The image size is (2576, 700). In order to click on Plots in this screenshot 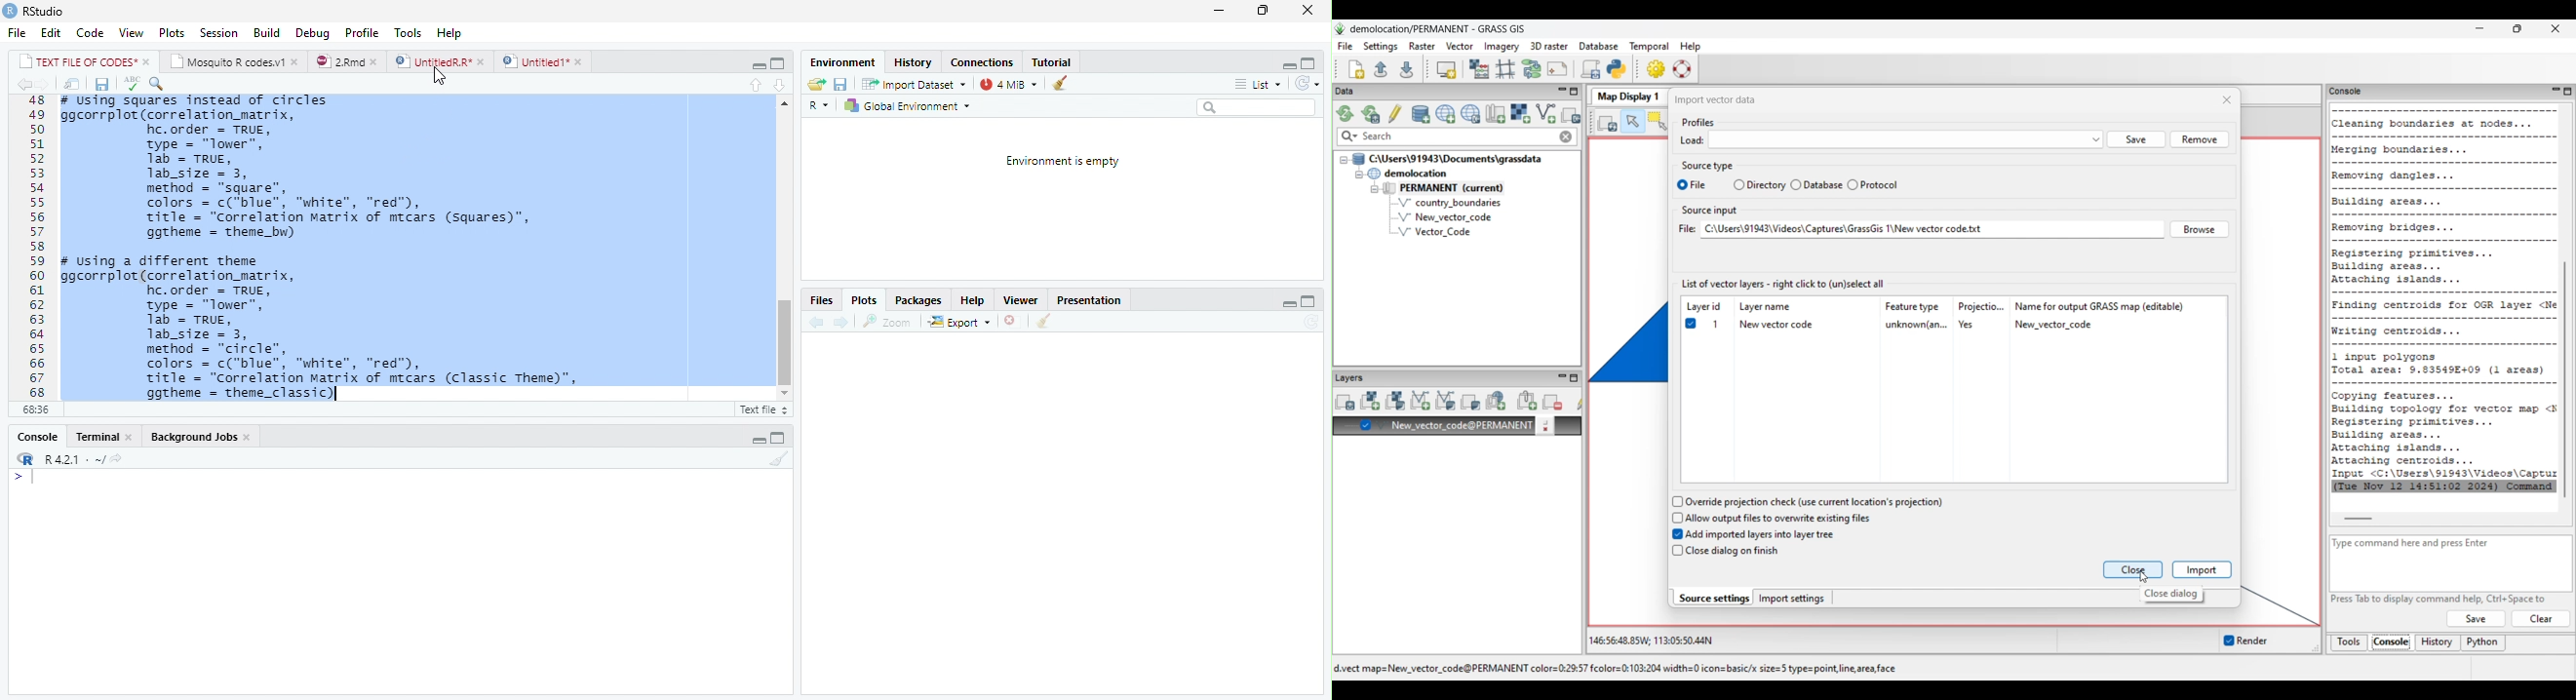, I will do `click(172, 33)`.